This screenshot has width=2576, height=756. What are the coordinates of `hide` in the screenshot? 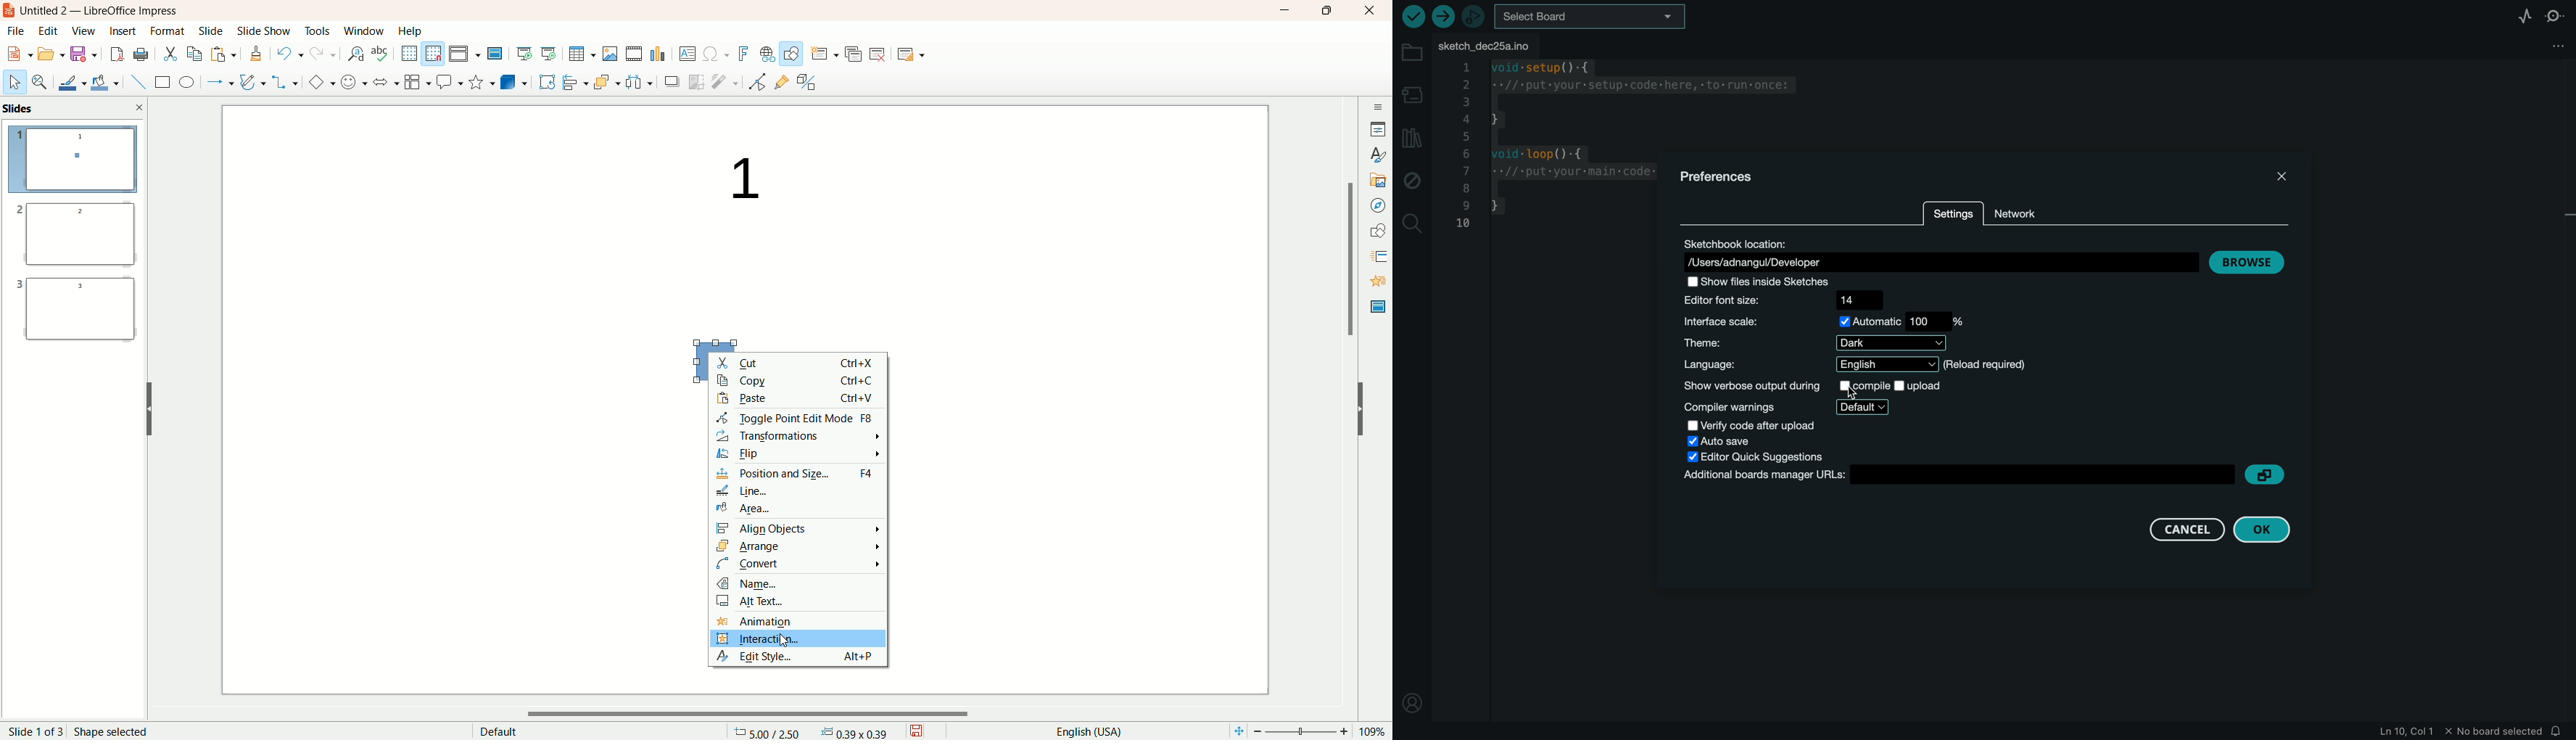 It's located at (149, 406).